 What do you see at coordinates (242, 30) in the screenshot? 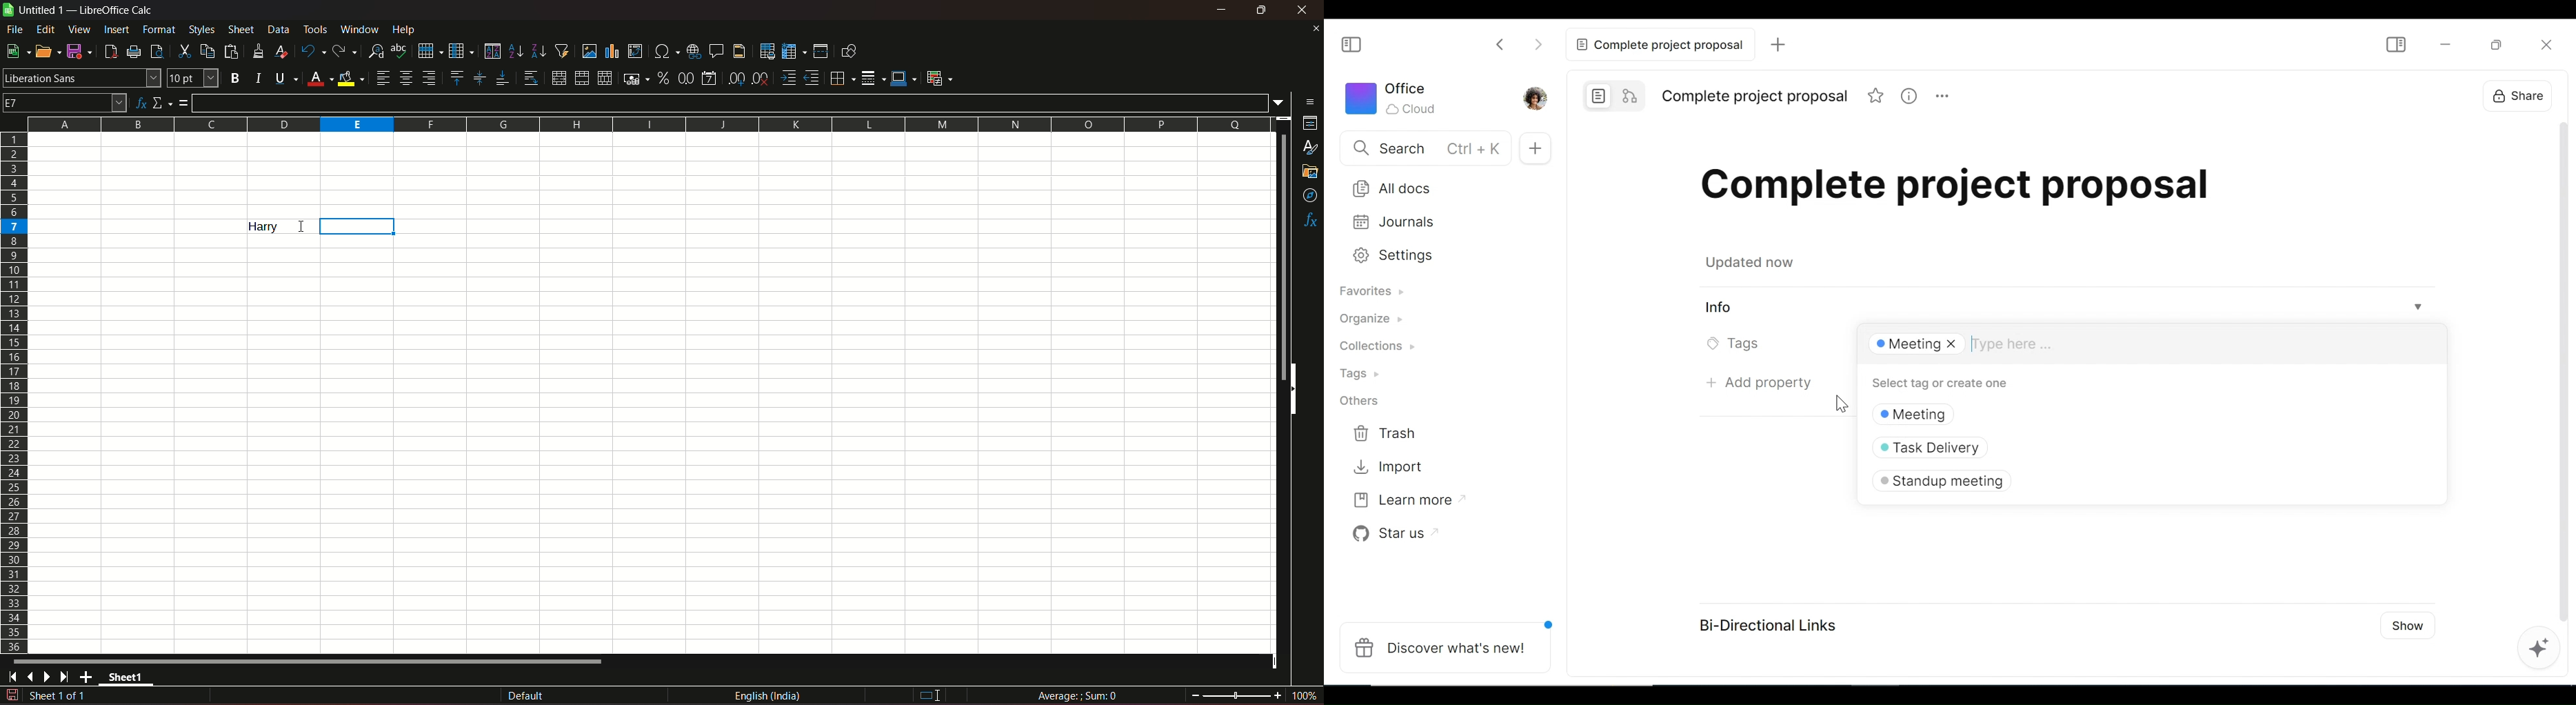
I see `sheet` at bounding box center [242, 30].